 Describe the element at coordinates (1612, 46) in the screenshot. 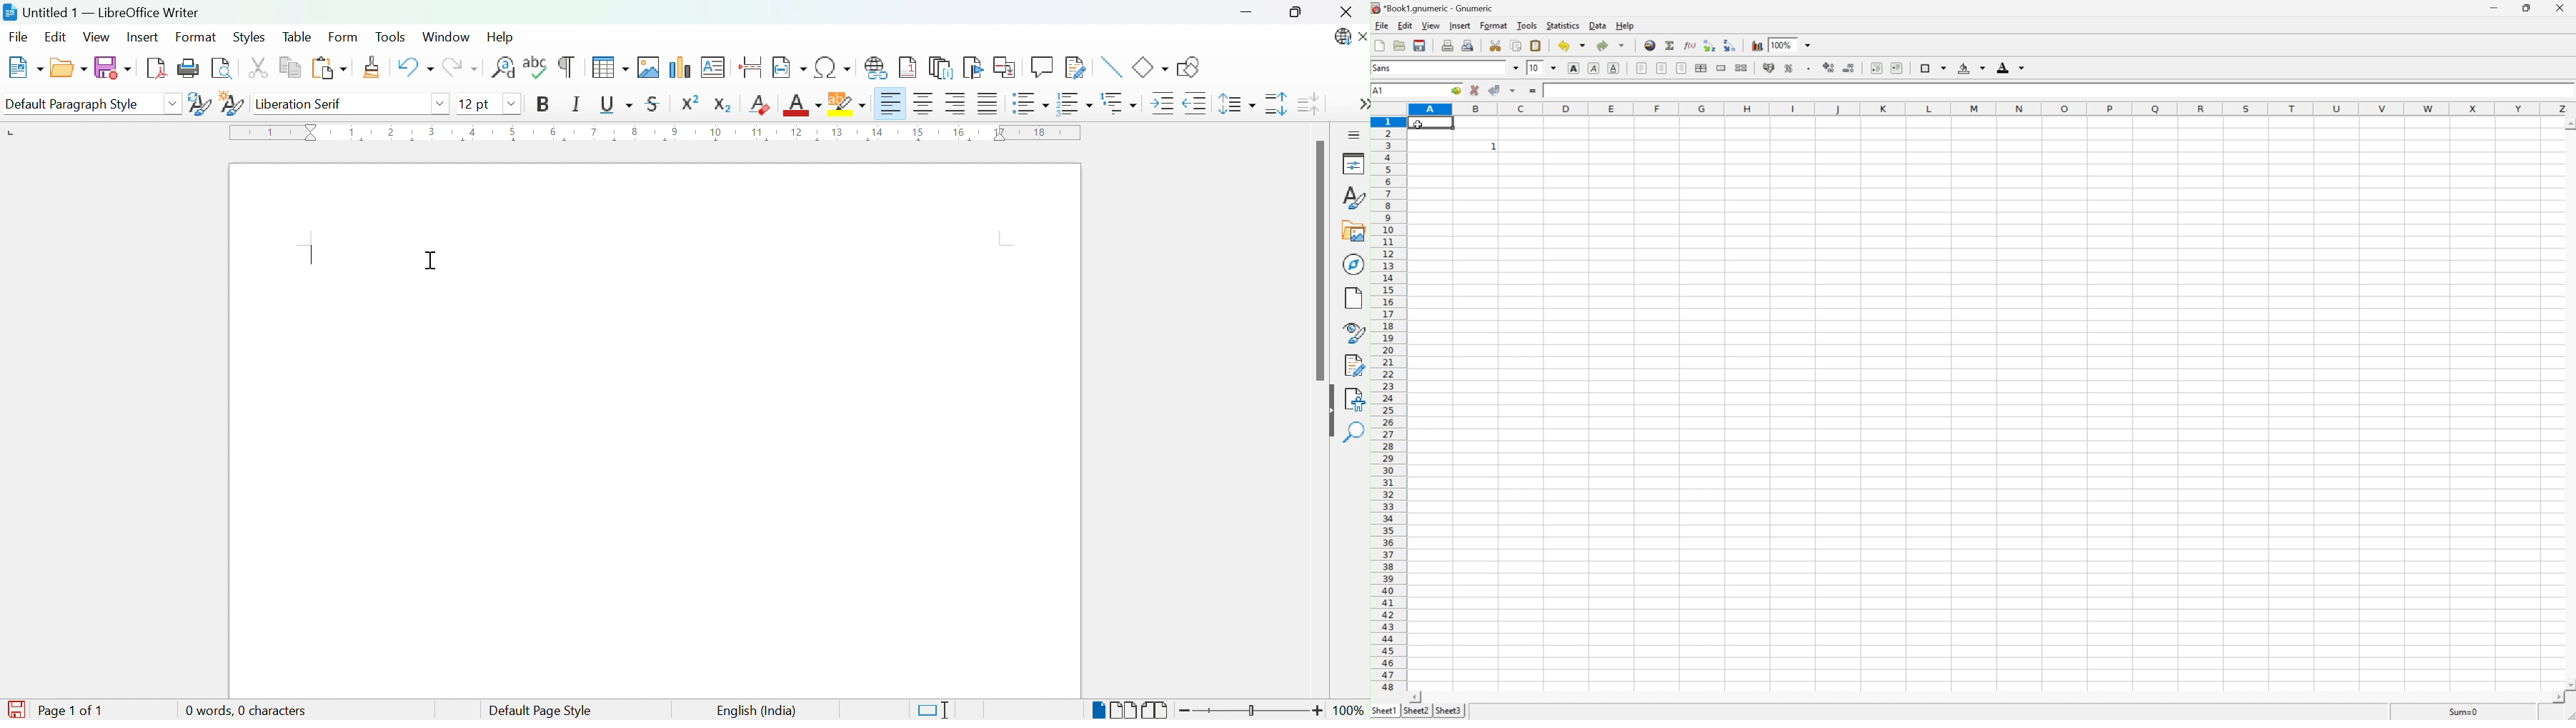

I see `redo` at that location.